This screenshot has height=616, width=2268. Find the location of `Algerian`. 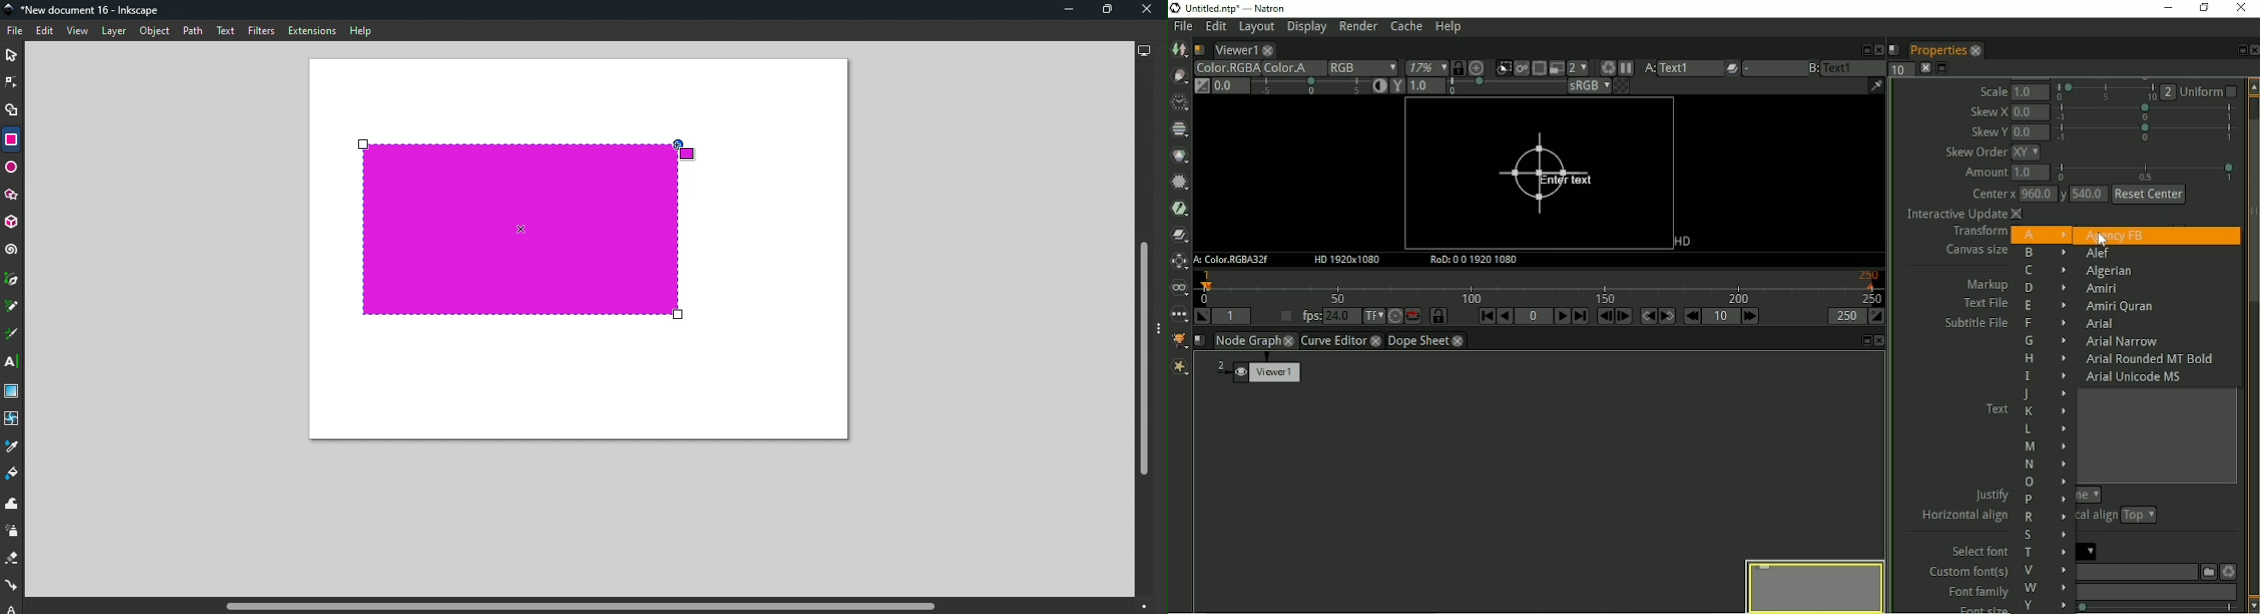

Algerian is located at coordinates (2109, 272).